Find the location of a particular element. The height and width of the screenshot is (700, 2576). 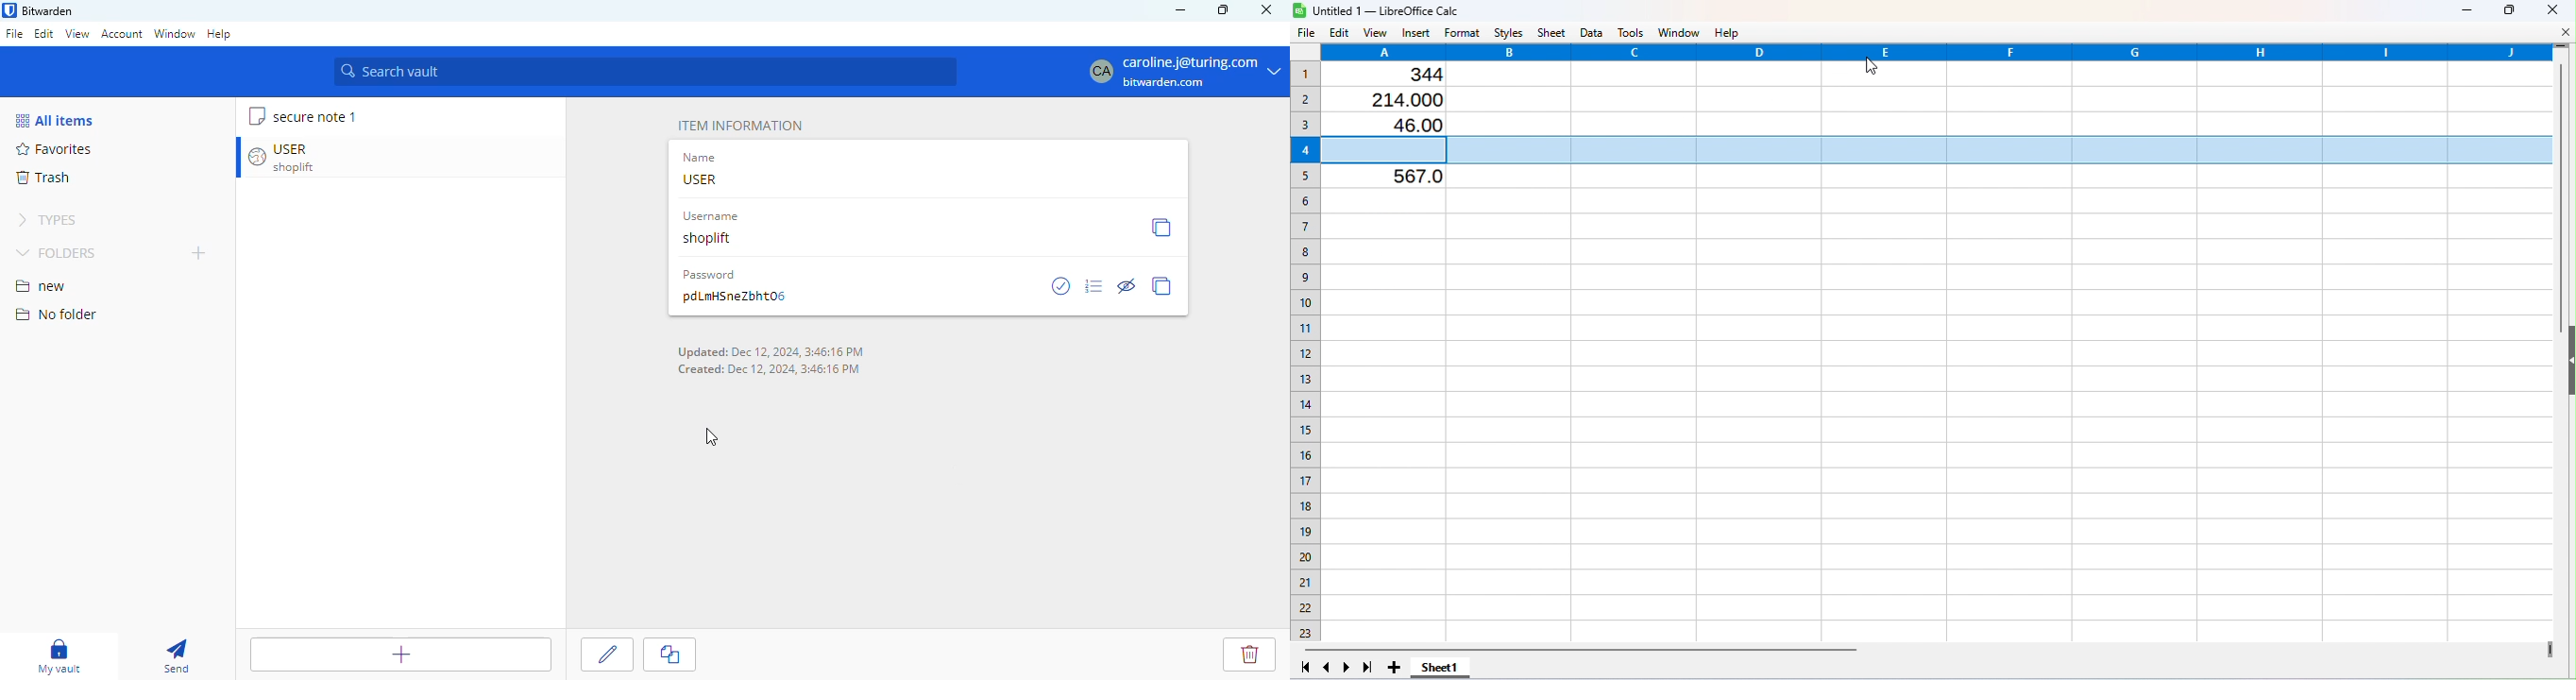

clone is located at coordinates (669, 654).